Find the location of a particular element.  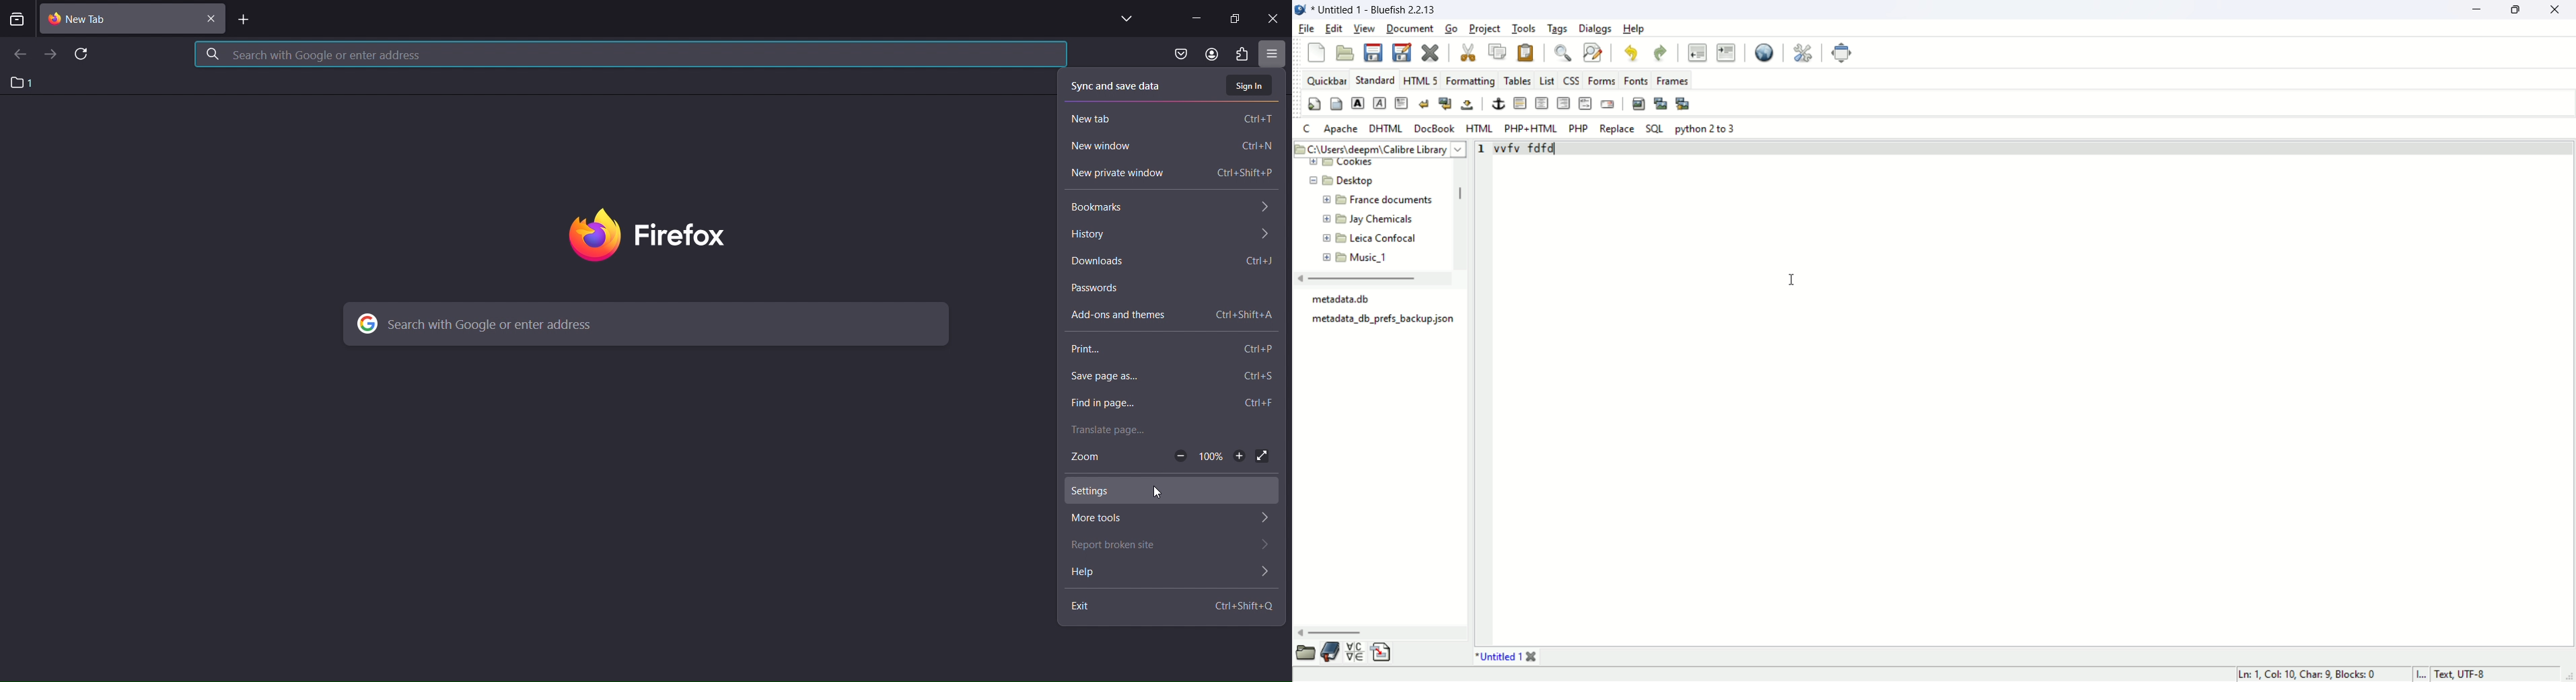

search tabs is located at coordinates (17, 20).